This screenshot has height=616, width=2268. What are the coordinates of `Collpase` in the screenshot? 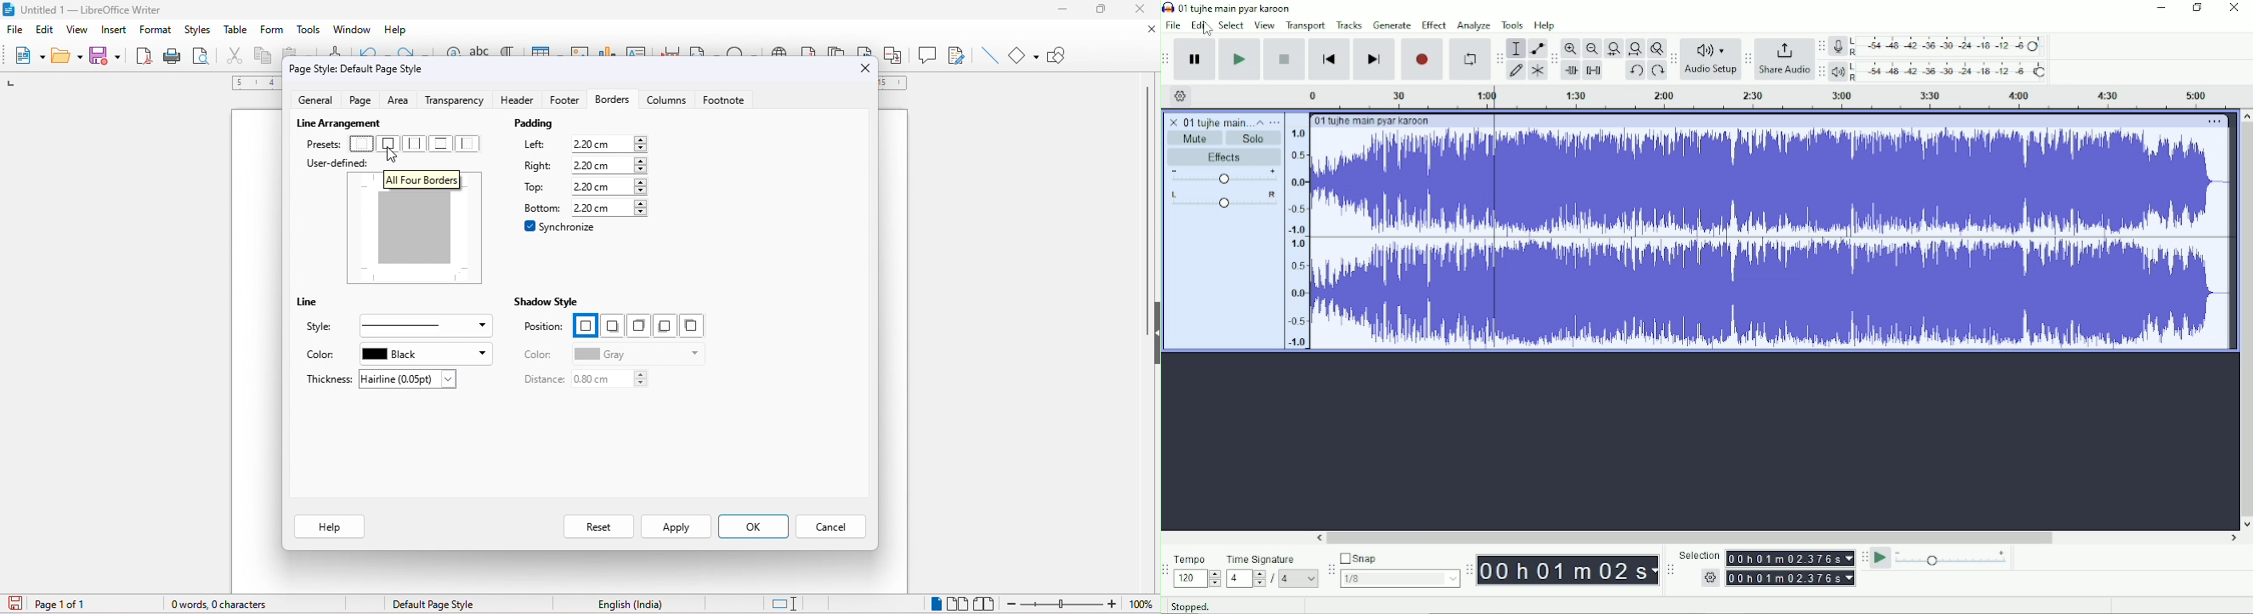 It's located at (1260, 121).